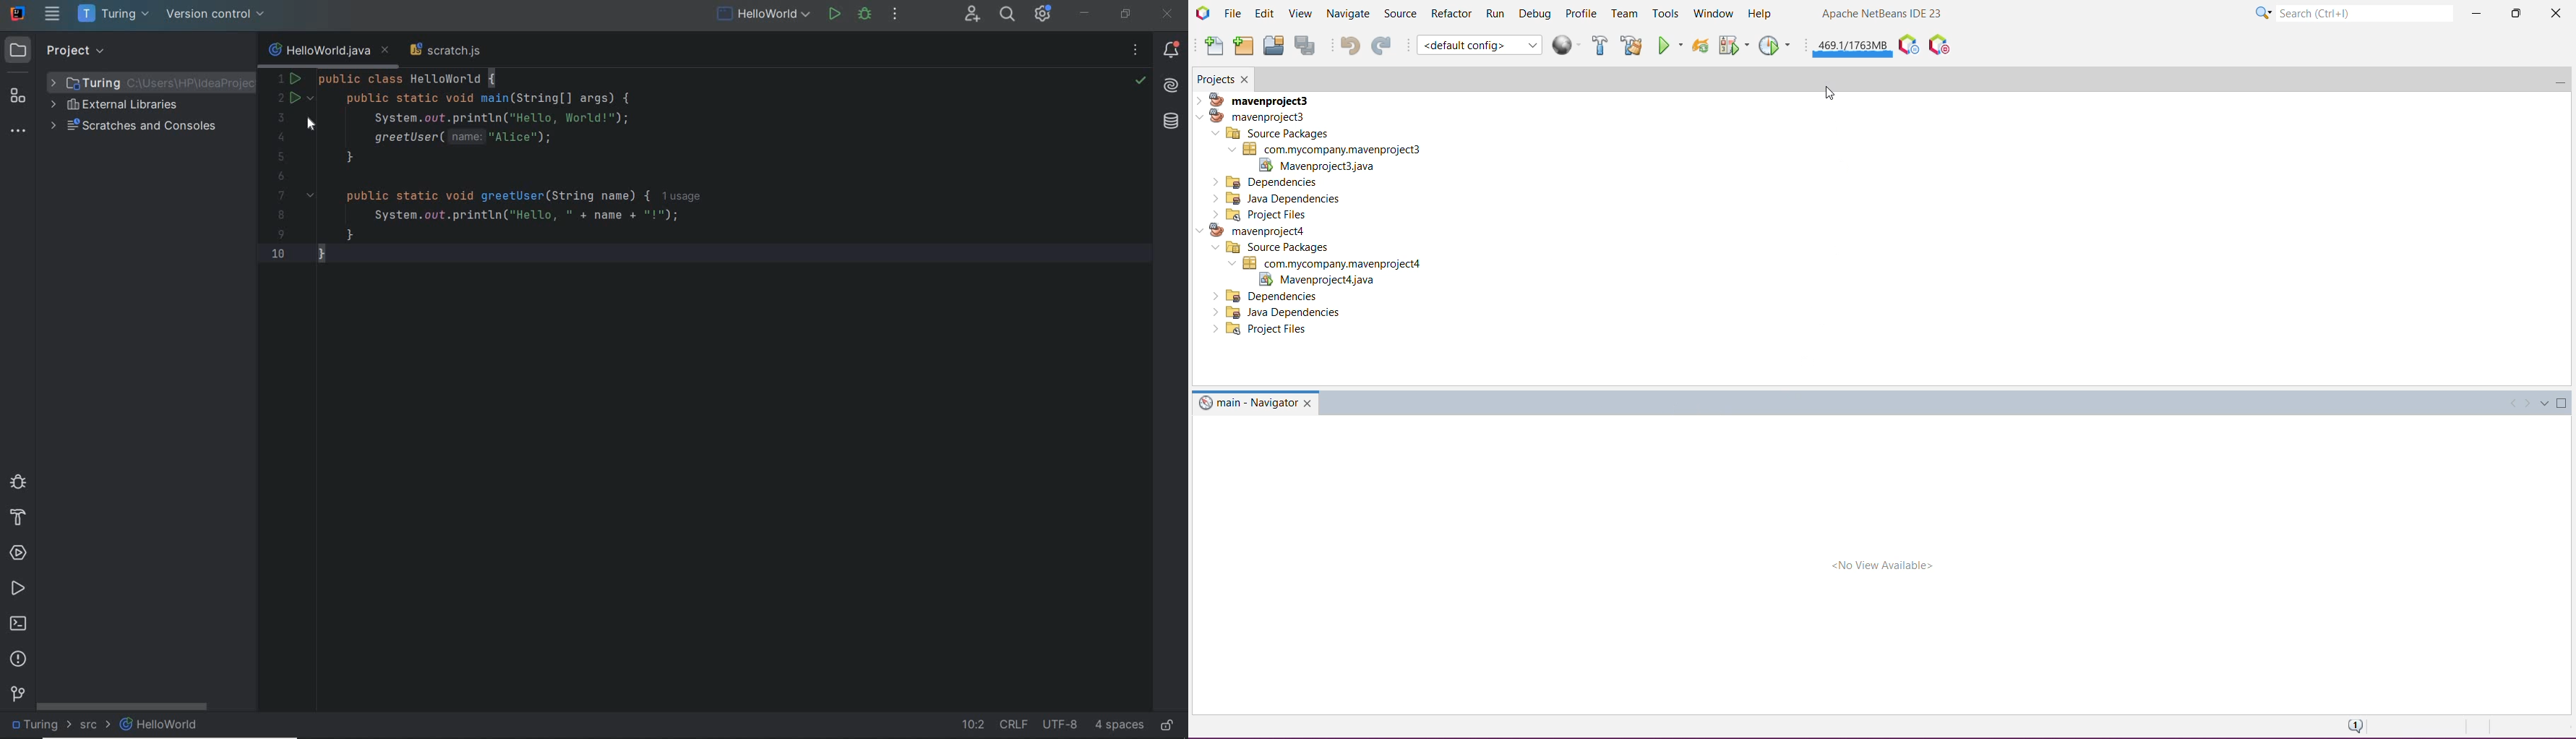 The image size is (2576, 756). What do you see at coordinates (835, 15) in the screenshot?
I see `run` at bounding box center [835, 15].